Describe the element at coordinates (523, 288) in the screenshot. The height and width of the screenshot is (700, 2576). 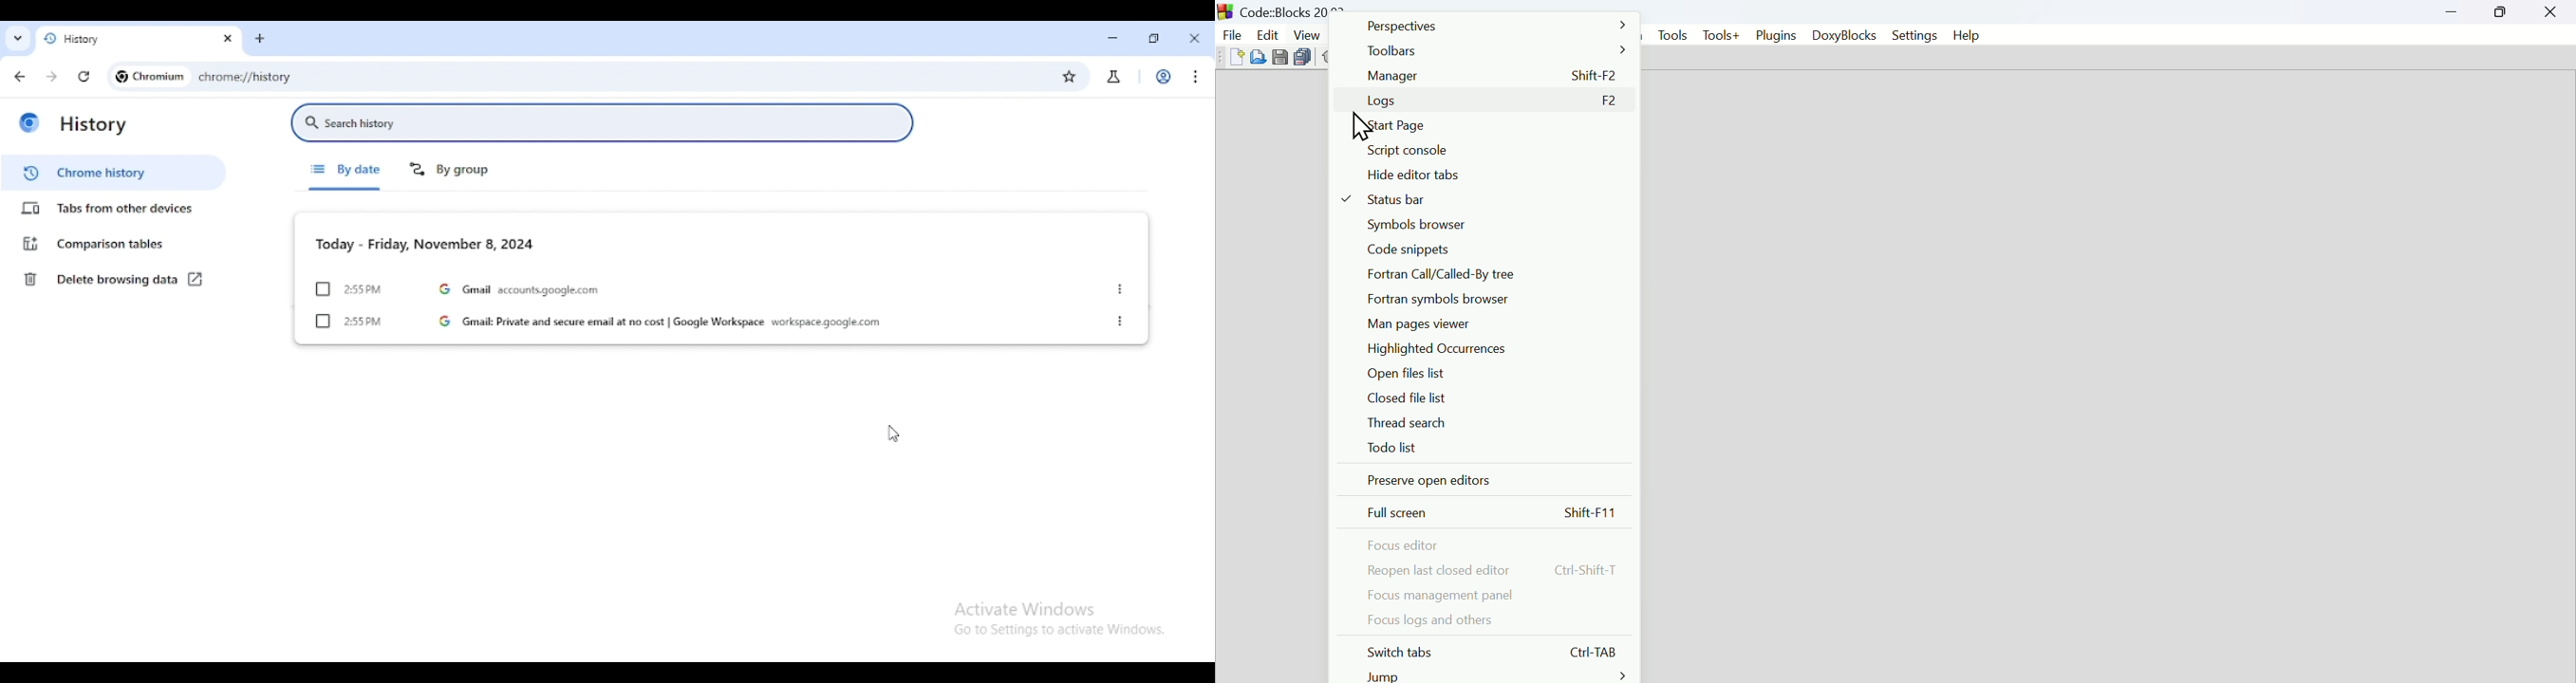
I see `Gmail accounts.google.com` at that location.